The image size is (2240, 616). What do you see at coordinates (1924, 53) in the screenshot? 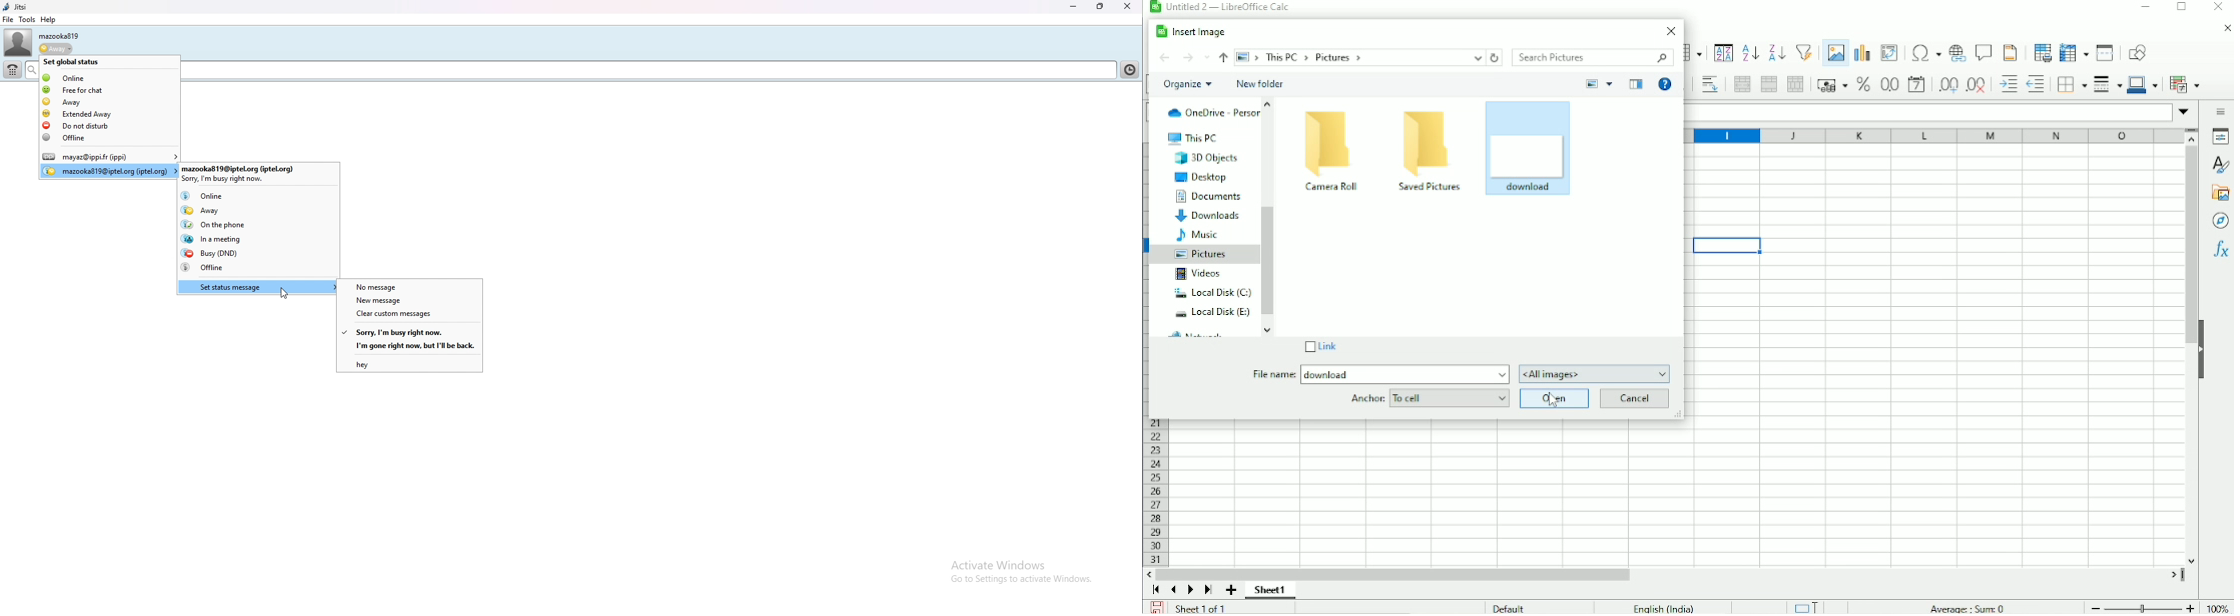
I see `Insert special characters` at bounding box center [1924, 53].